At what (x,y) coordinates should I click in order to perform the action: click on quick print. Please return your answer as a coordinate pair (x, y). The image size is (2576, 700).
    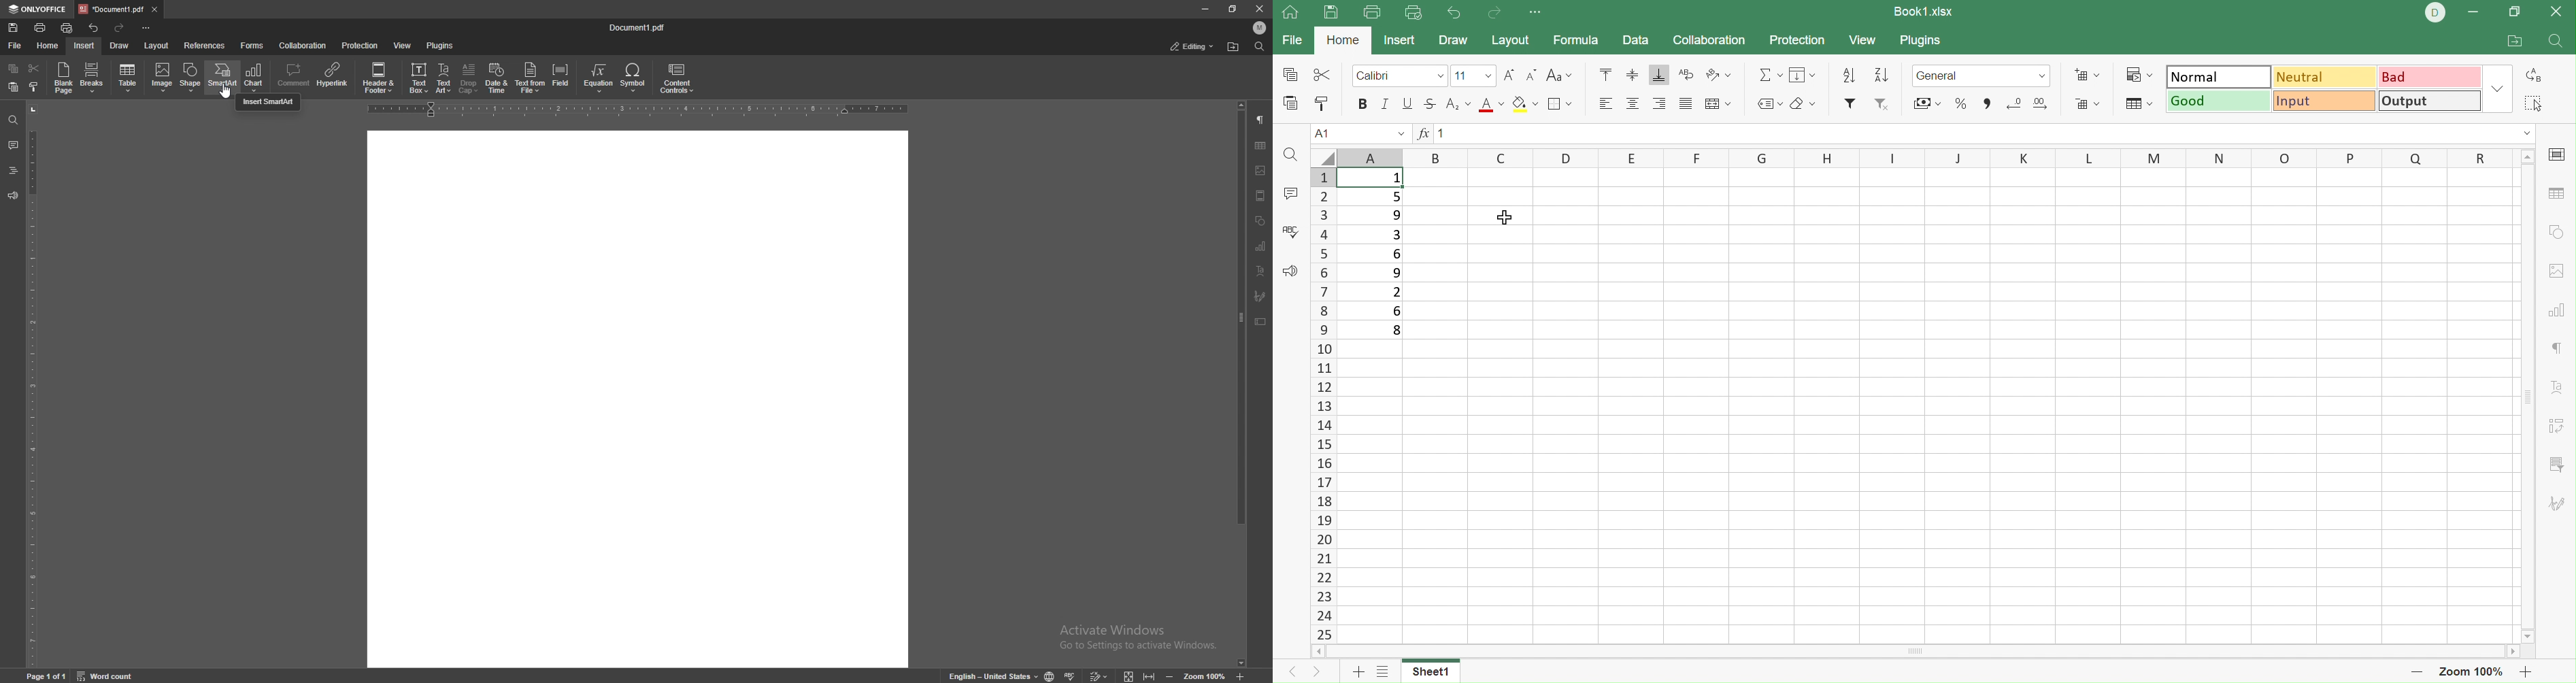
    Looking at the image, I should click on (68, 28).